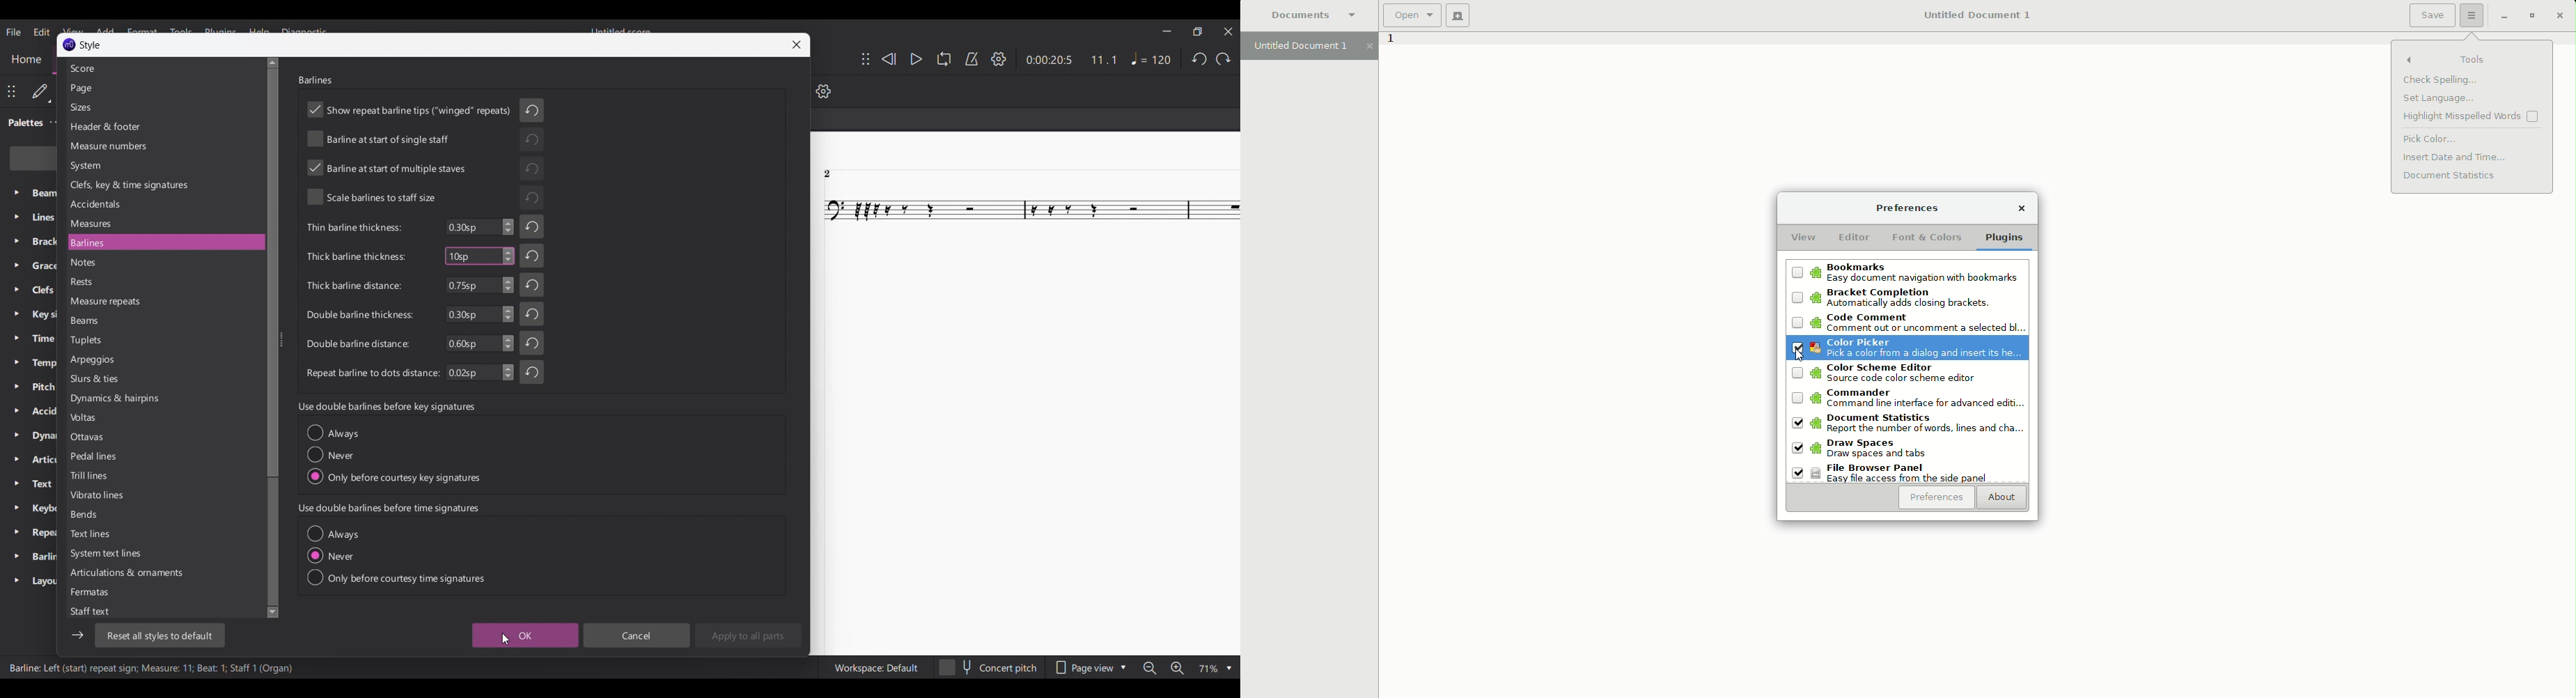  Describe the element at coordinates (2472, 16) in the screenshot. I see `Options` at that location.